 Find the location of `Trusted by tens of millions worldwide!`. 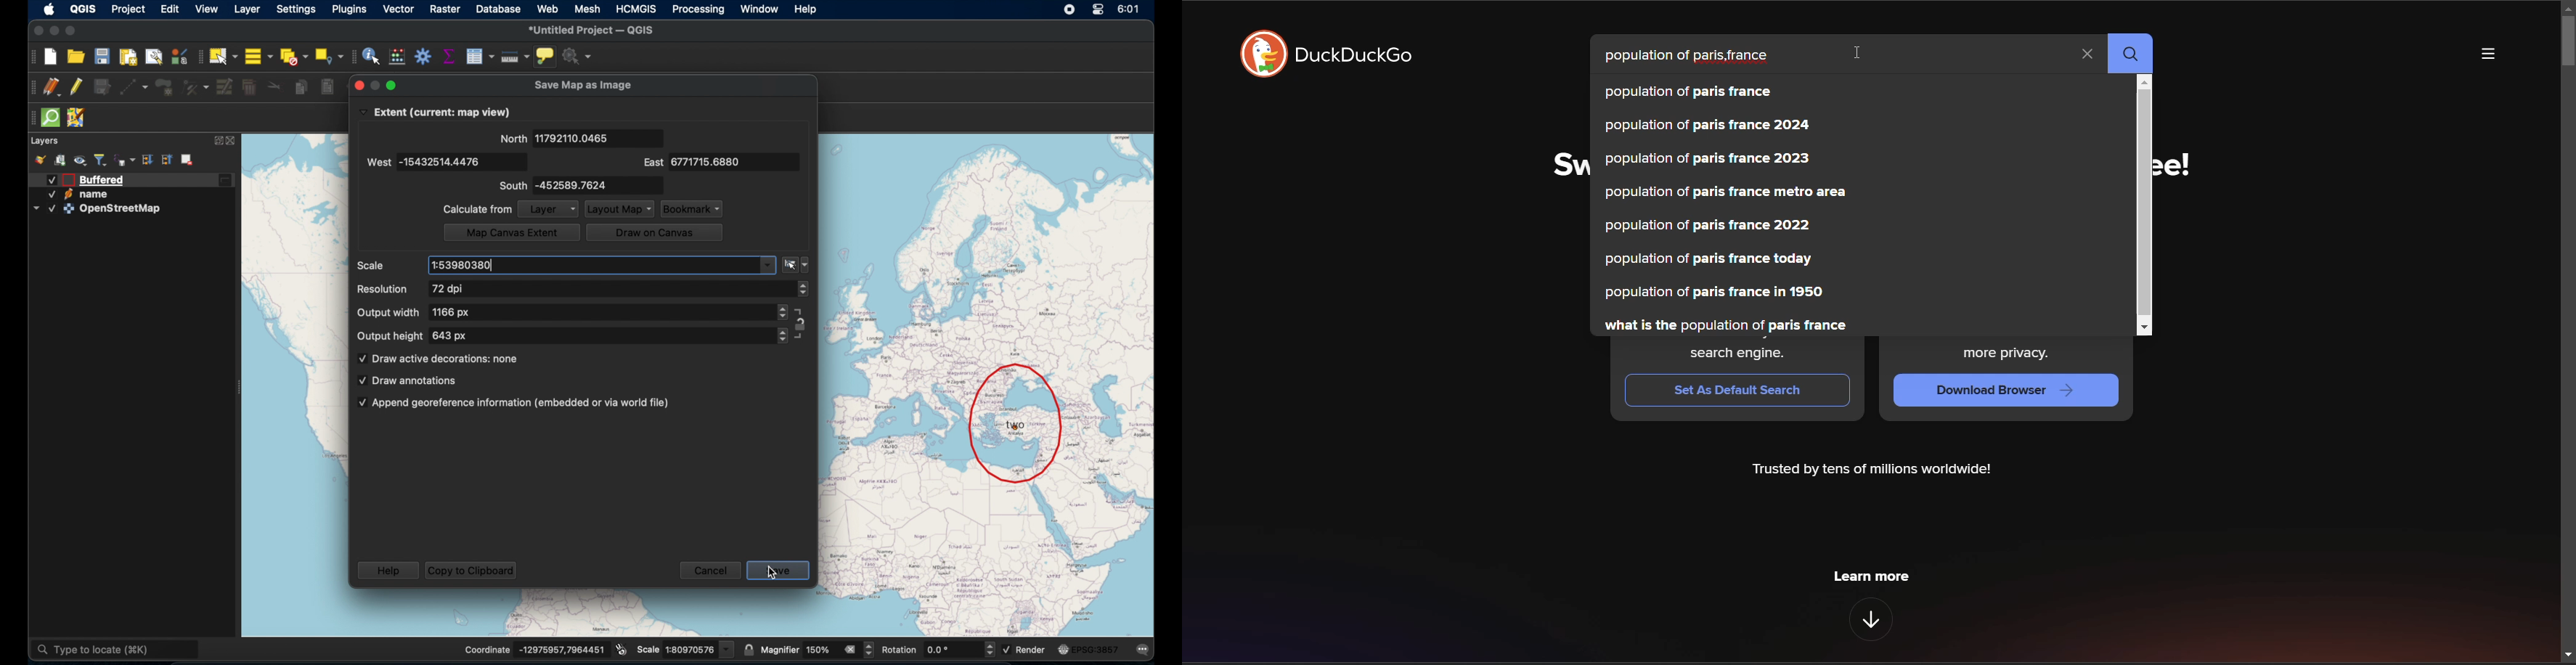

Trusted by tens of millions worldwide! is located at coordinates (1876, 472).